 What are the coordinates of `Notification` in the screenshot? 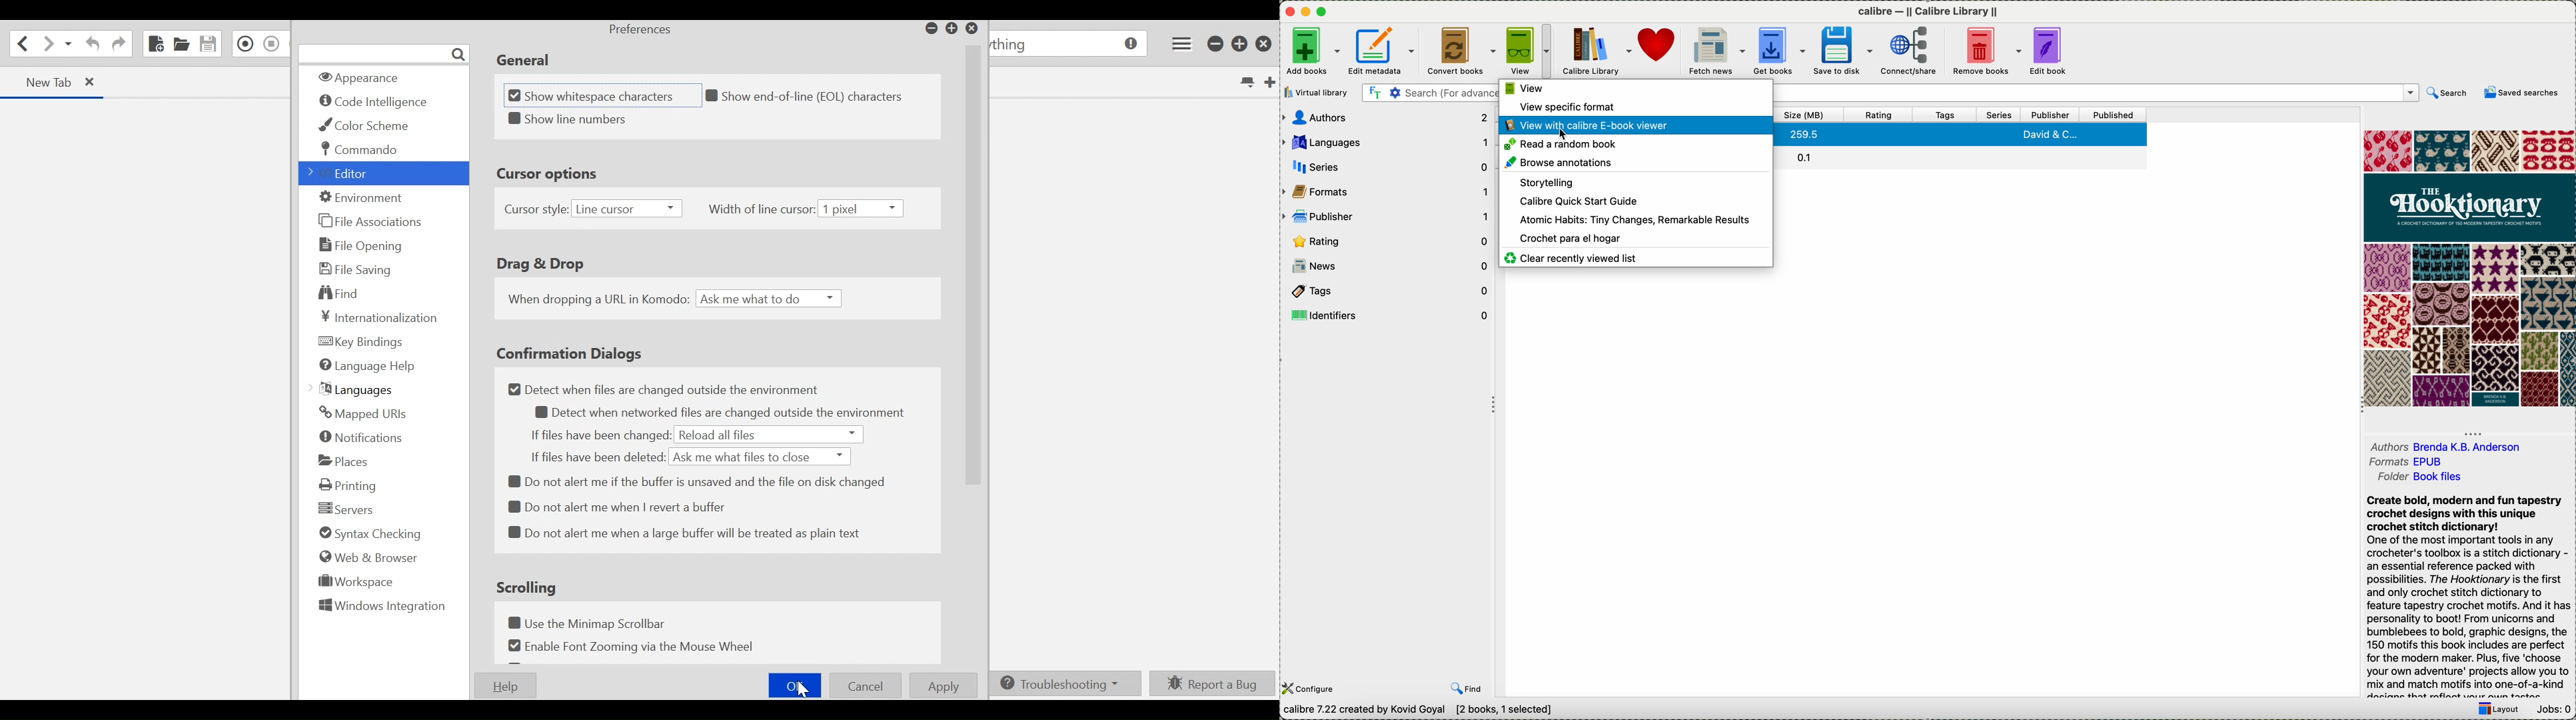 It's located at (358, 436).